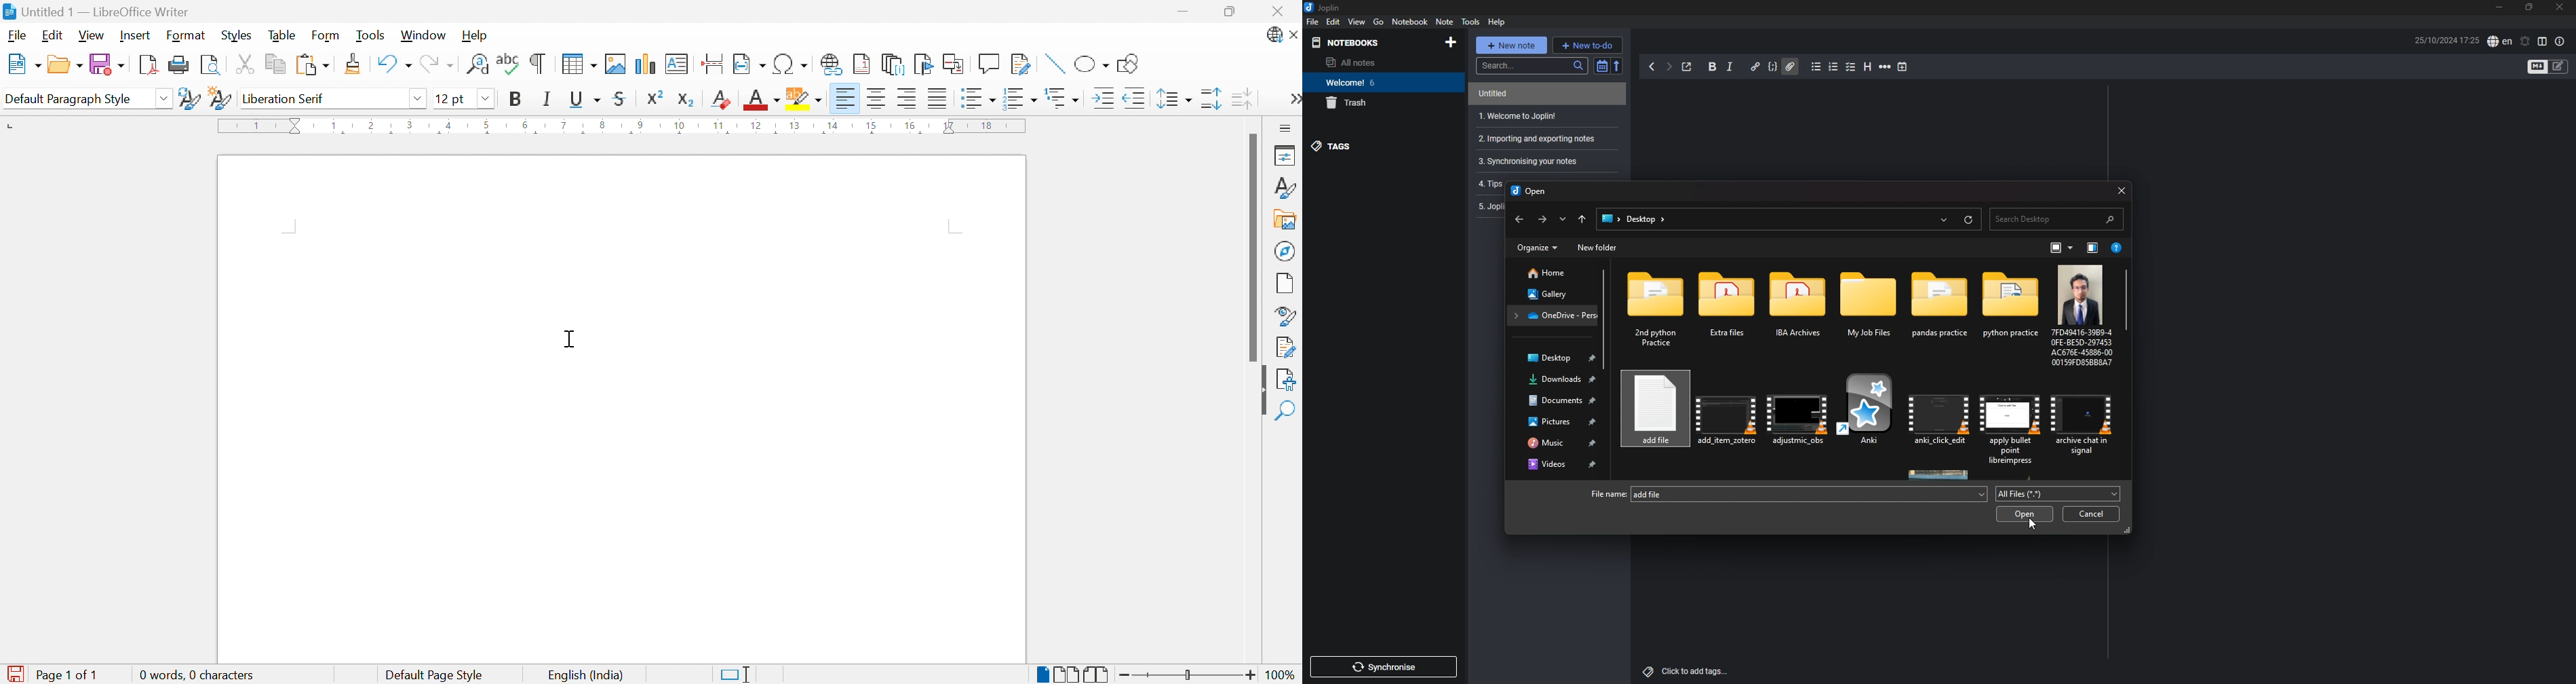 This screenshot has height=700, width=2576. What do you see at coordinates (435, 67) in the screenshot?
I see `Redo` at bounding box center [435, 67].